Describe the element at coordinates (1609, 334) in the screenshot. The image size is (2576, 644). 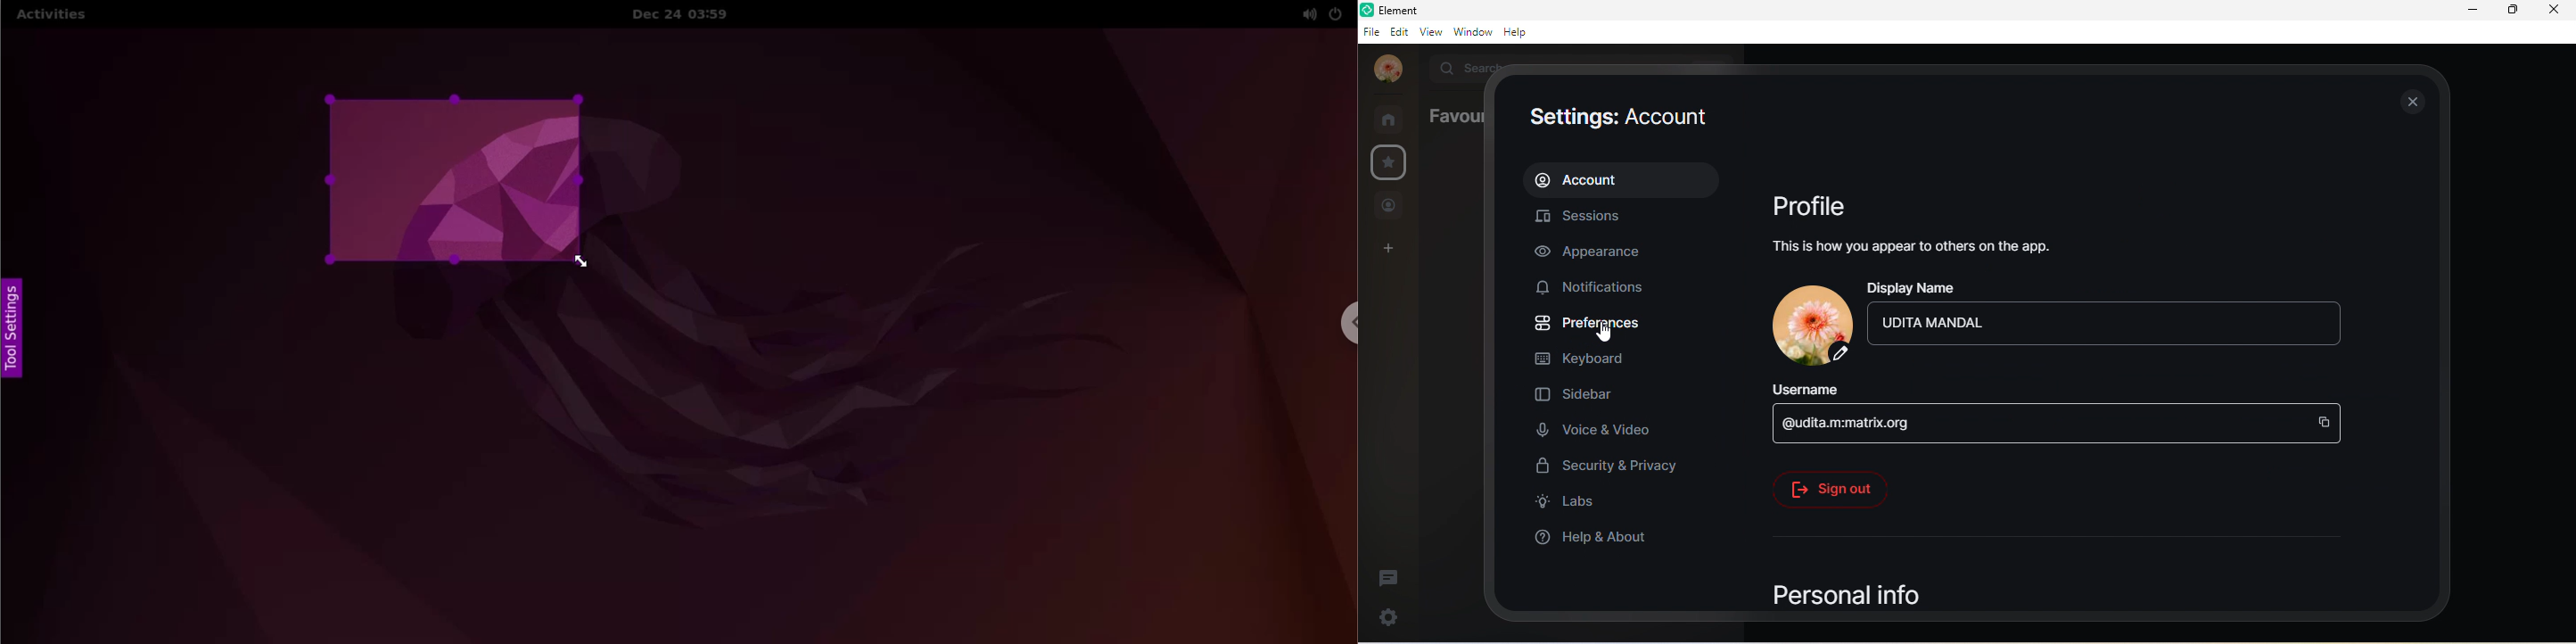
I see `cursor movement` at that location.